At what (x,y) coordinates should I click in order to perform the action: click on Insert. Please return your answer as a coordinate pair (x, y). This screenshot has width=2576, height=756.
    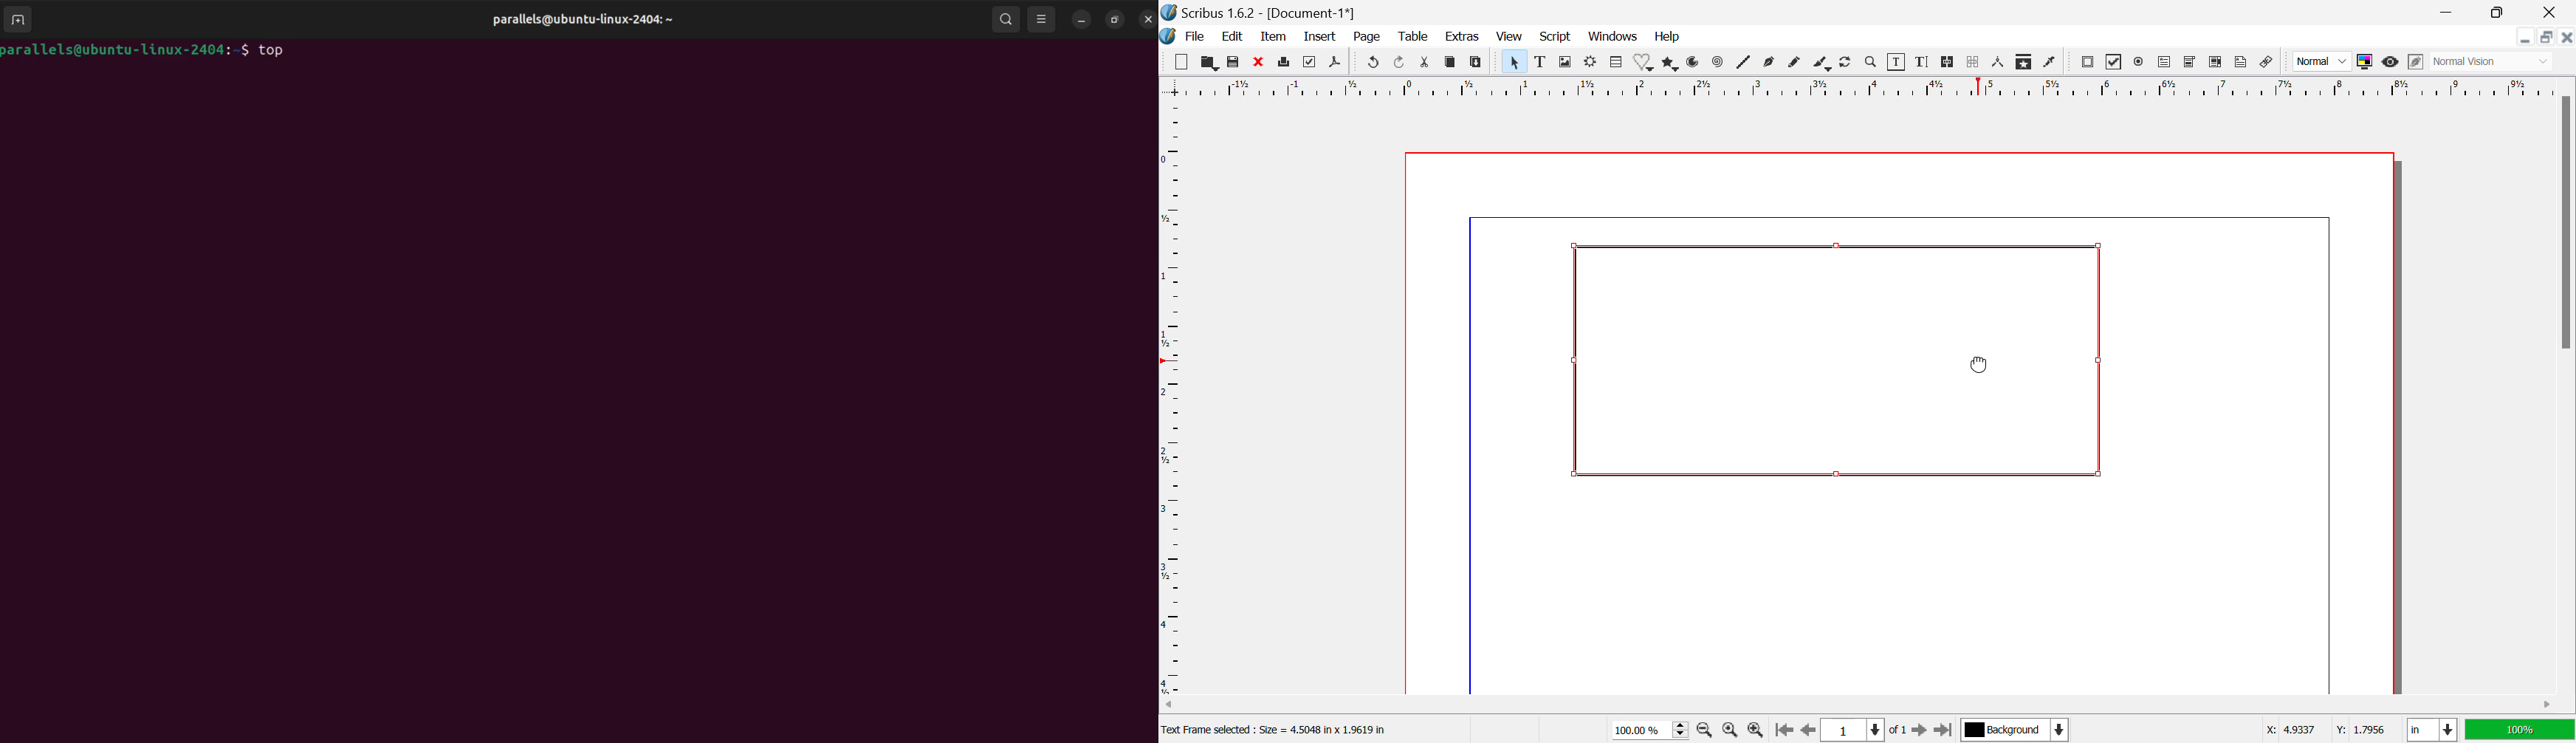
    Looking at the image, I should click on (1322, 37).